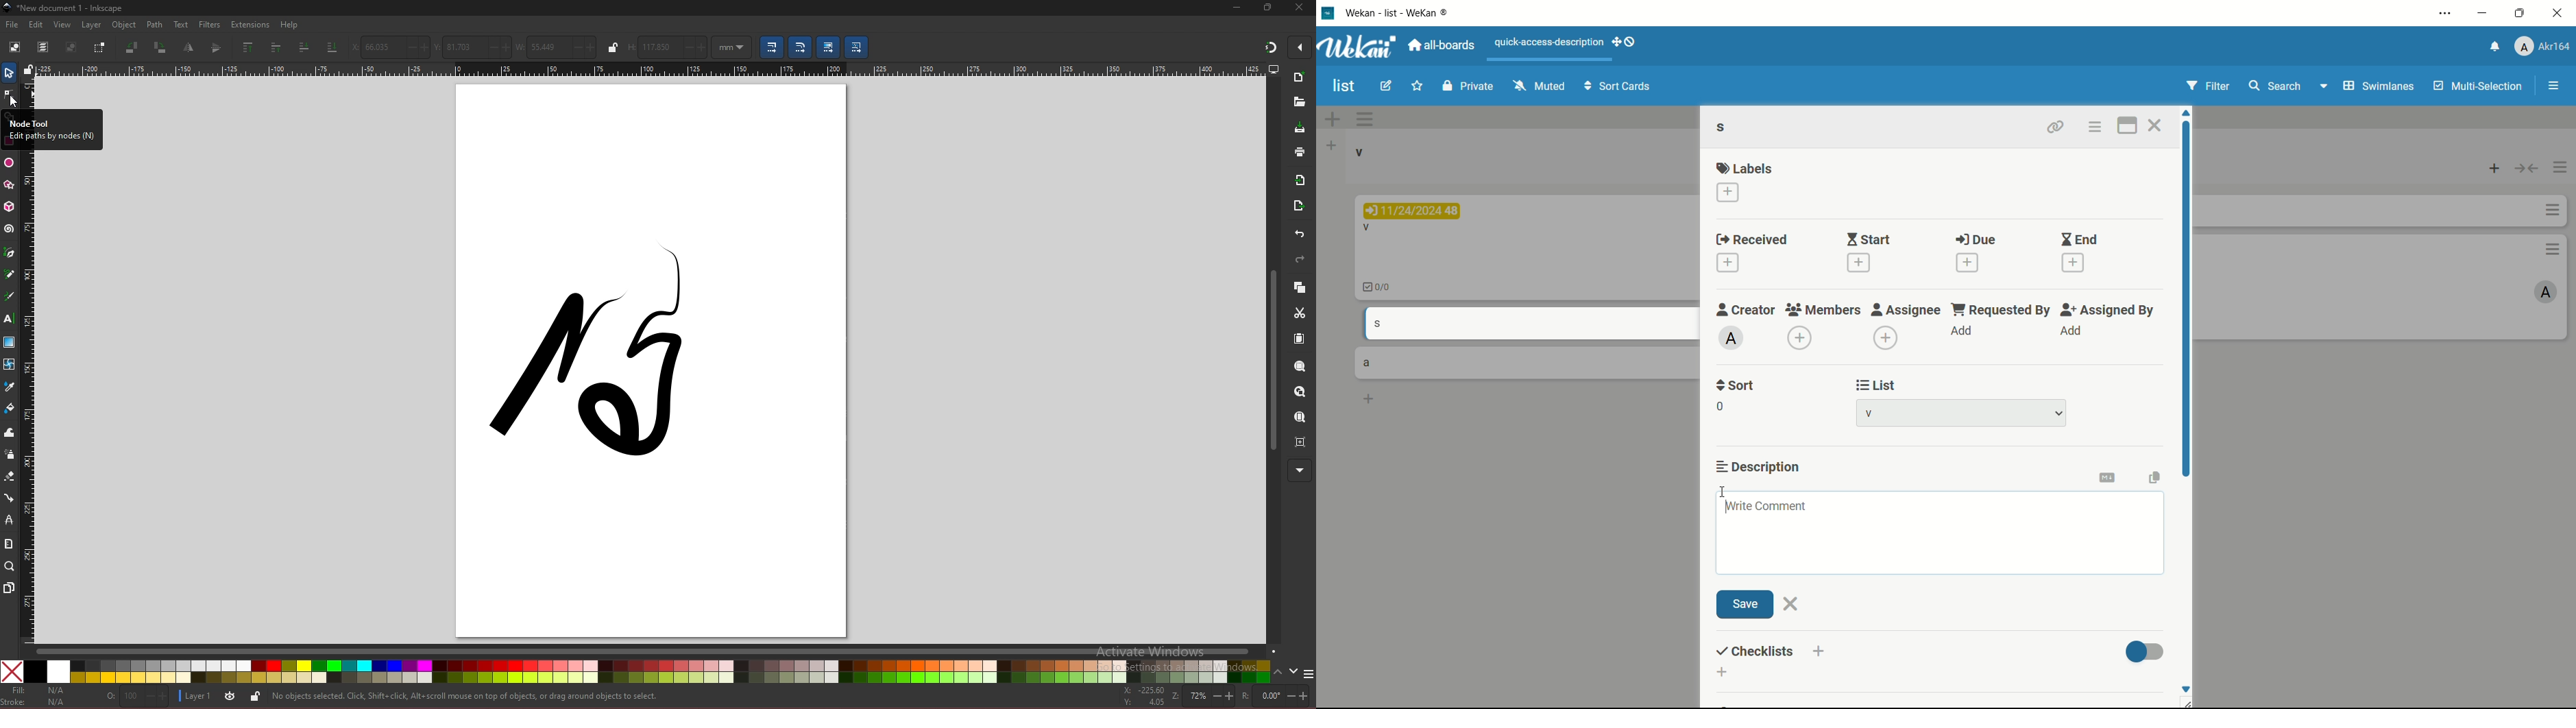 This screenshot has height=728, width=2576. What do you see at coordinates (1272, 69) in the screenshot?
I see `display options` at bounding box center [1272, 69].